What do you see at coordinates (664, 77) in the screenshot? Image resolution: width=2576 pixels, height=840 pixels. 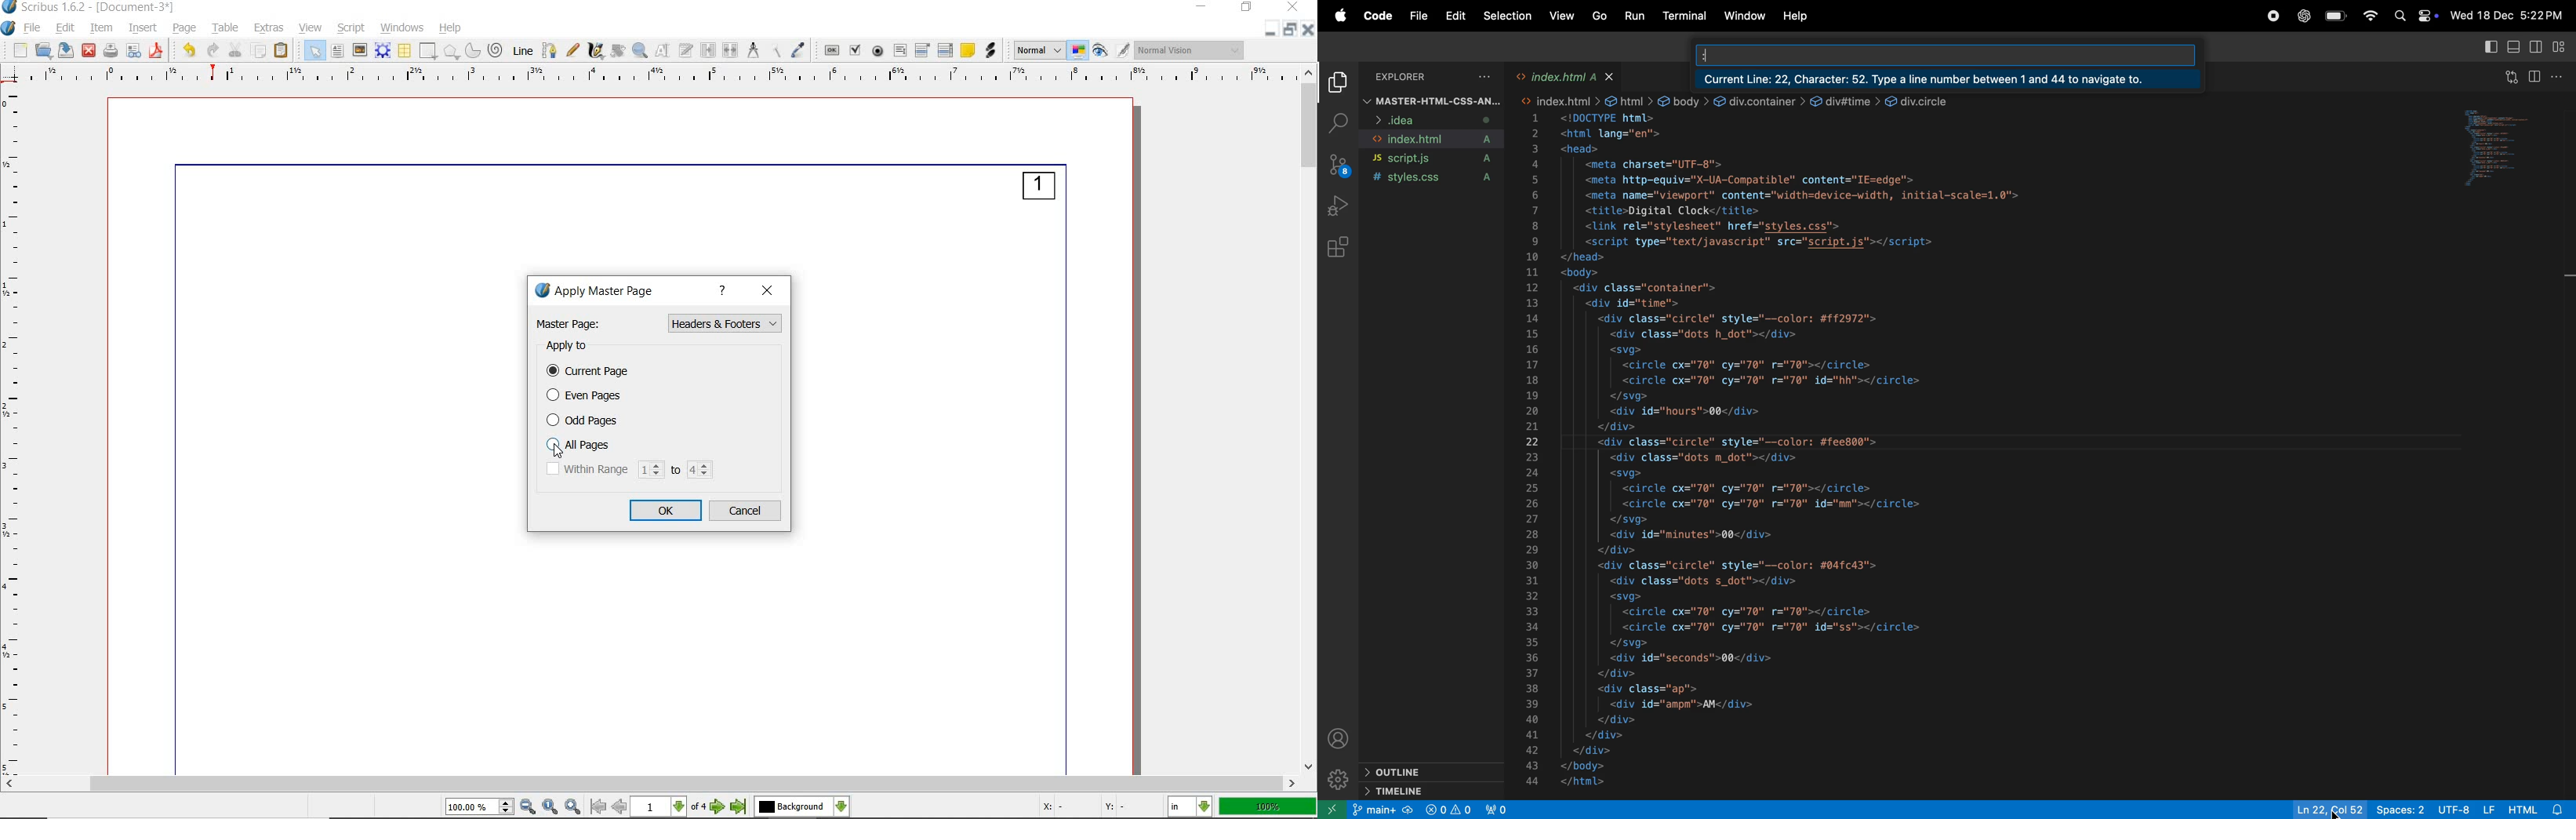 I see `Ruler` at bounding box center [664, 77].